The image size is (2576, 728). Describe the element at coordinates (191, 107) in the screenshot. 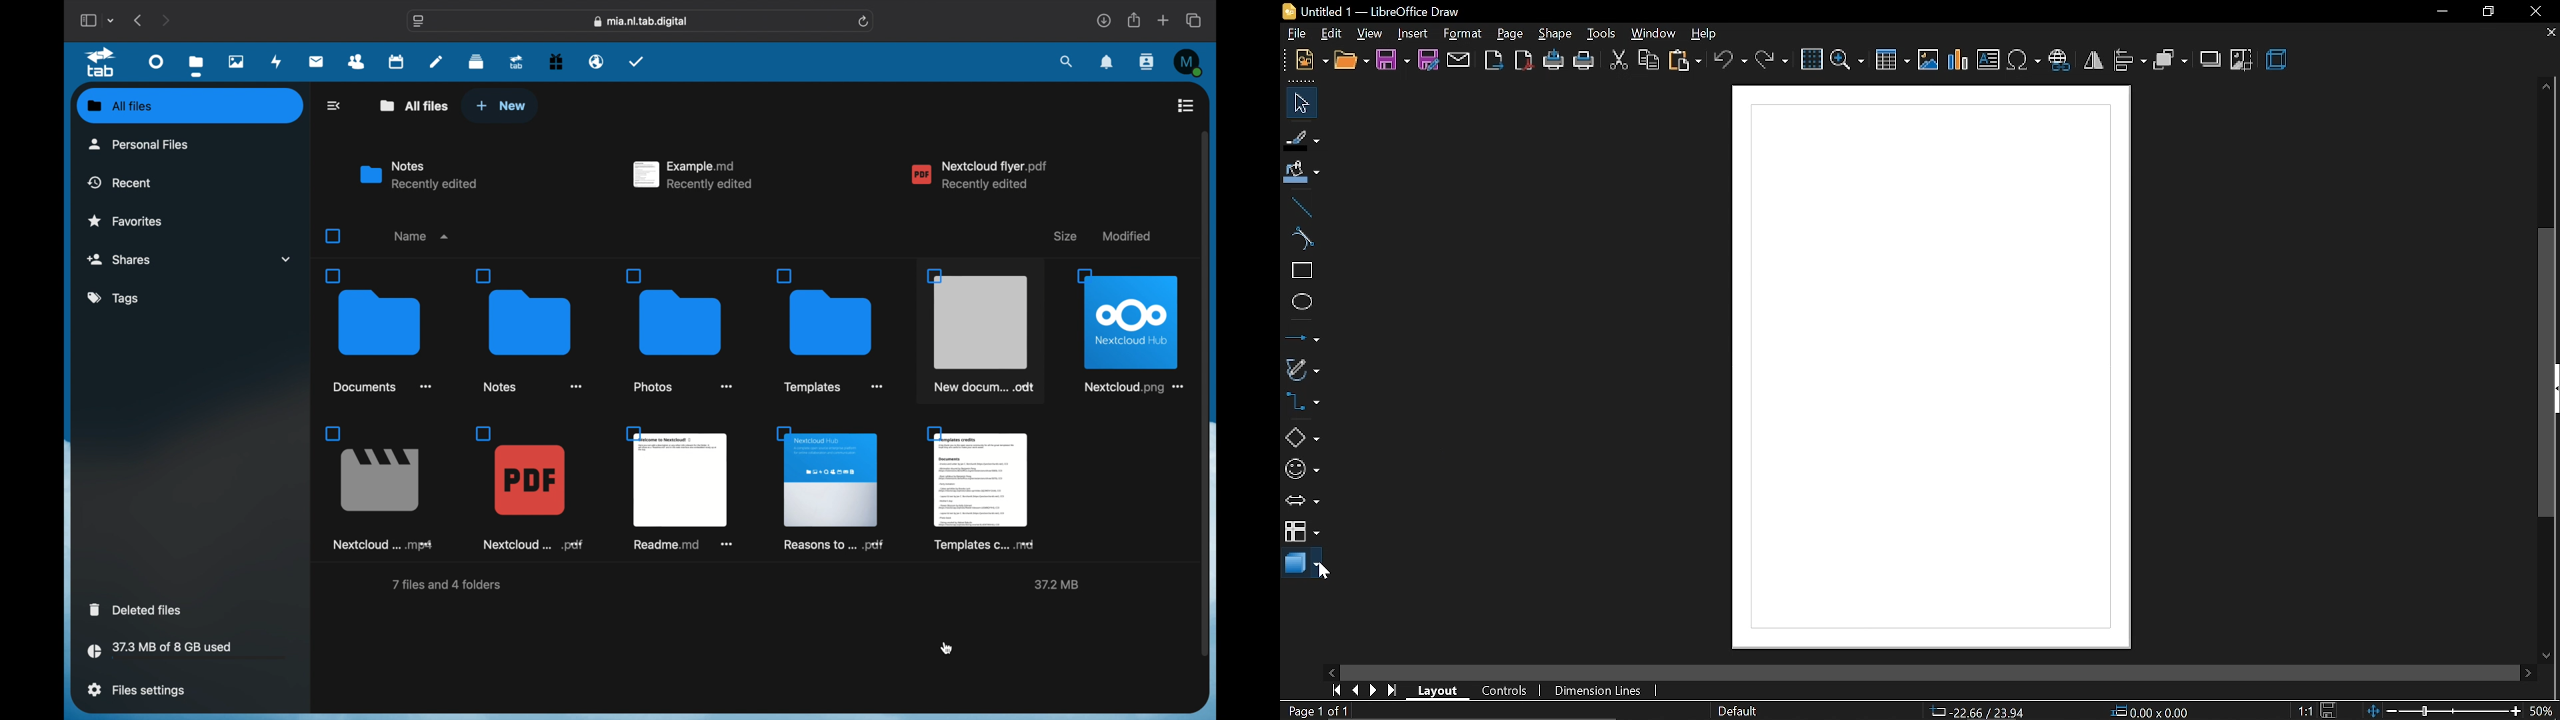

I see `all files` at that location.